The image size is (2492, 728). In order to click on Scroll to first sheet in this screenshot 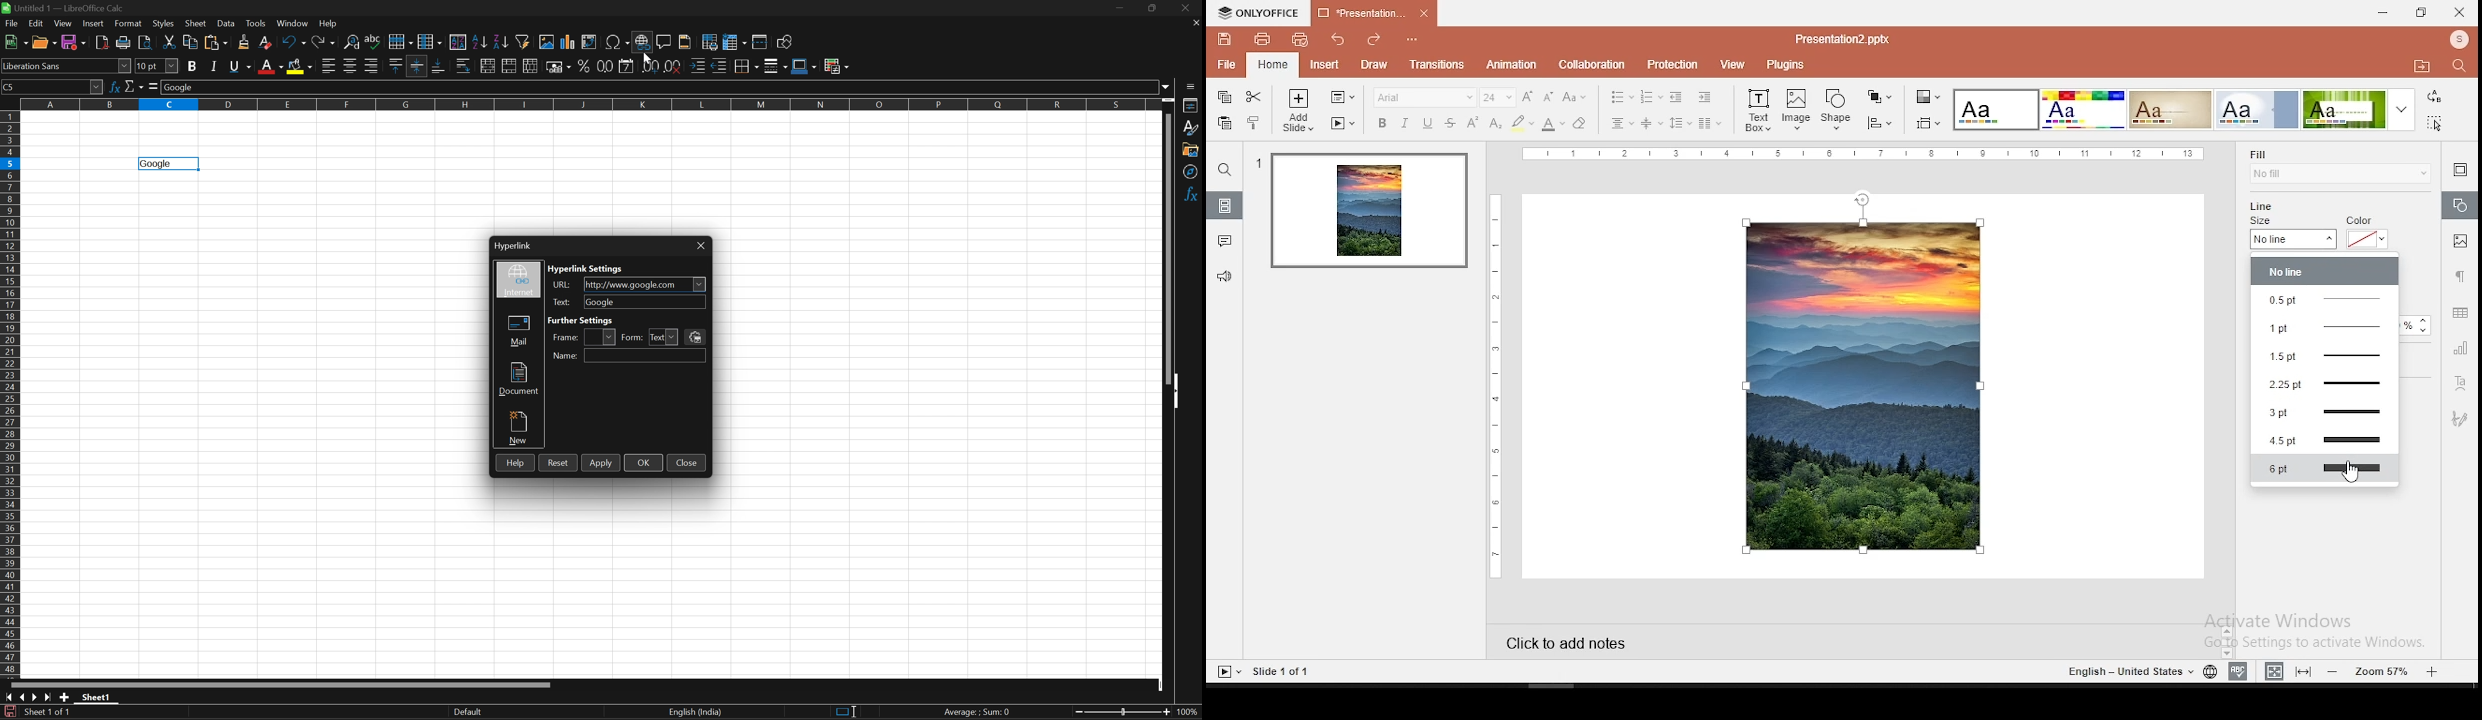, I will do `click(8, 698)`.